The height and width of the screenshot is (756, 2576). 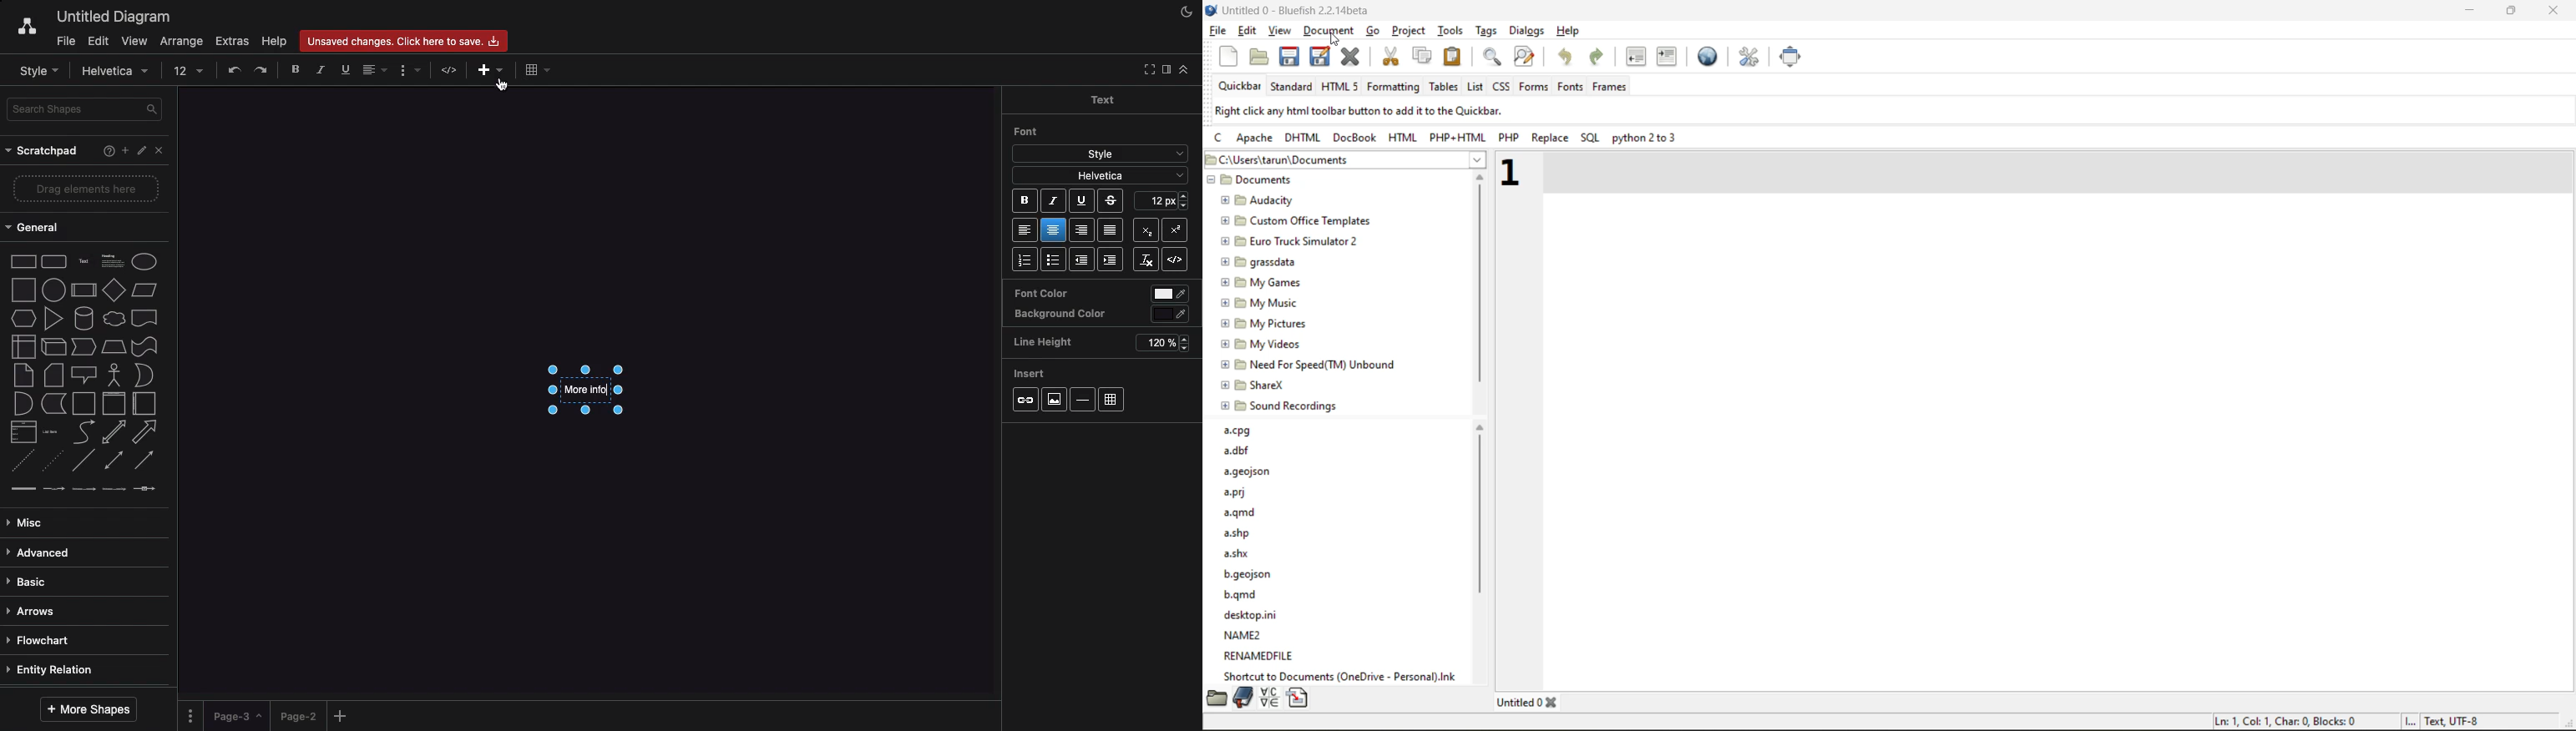 What do you see at coordinates (34, 613) in the screenshot?
I see `Arrows` at bounding box center [34, 613].